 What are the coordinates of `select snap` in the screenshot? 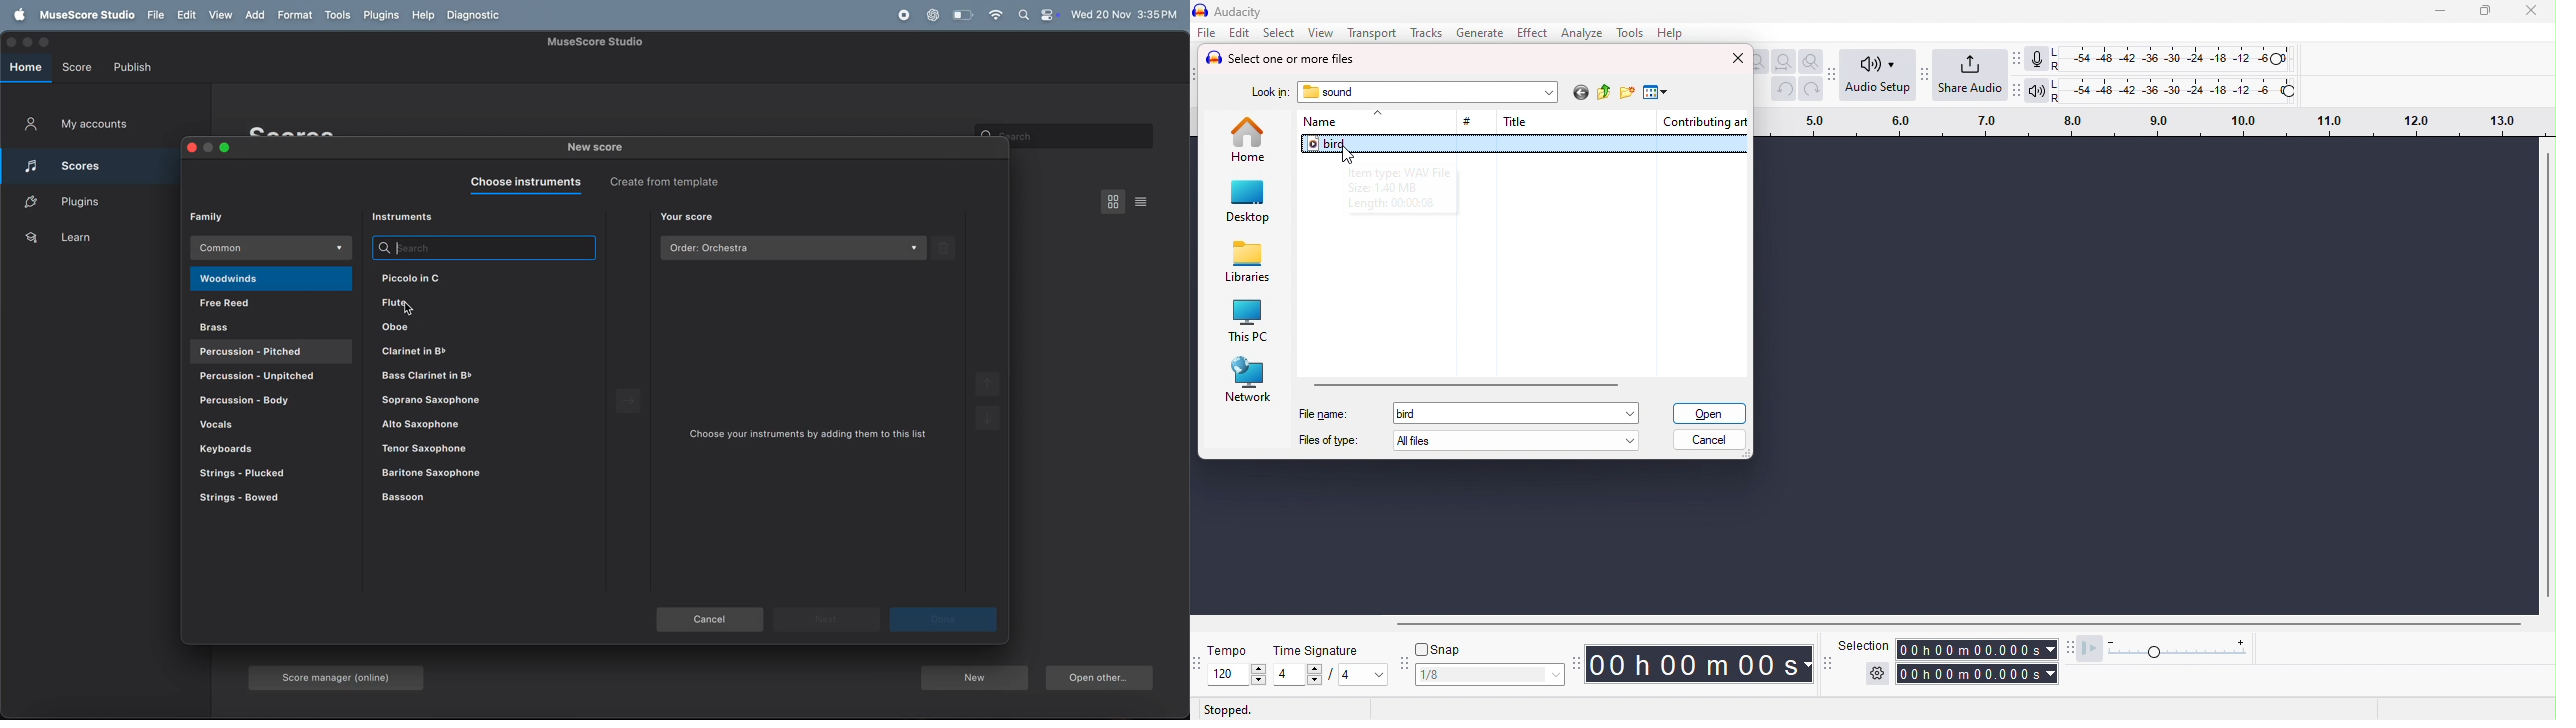 It's located at (1492, 675).